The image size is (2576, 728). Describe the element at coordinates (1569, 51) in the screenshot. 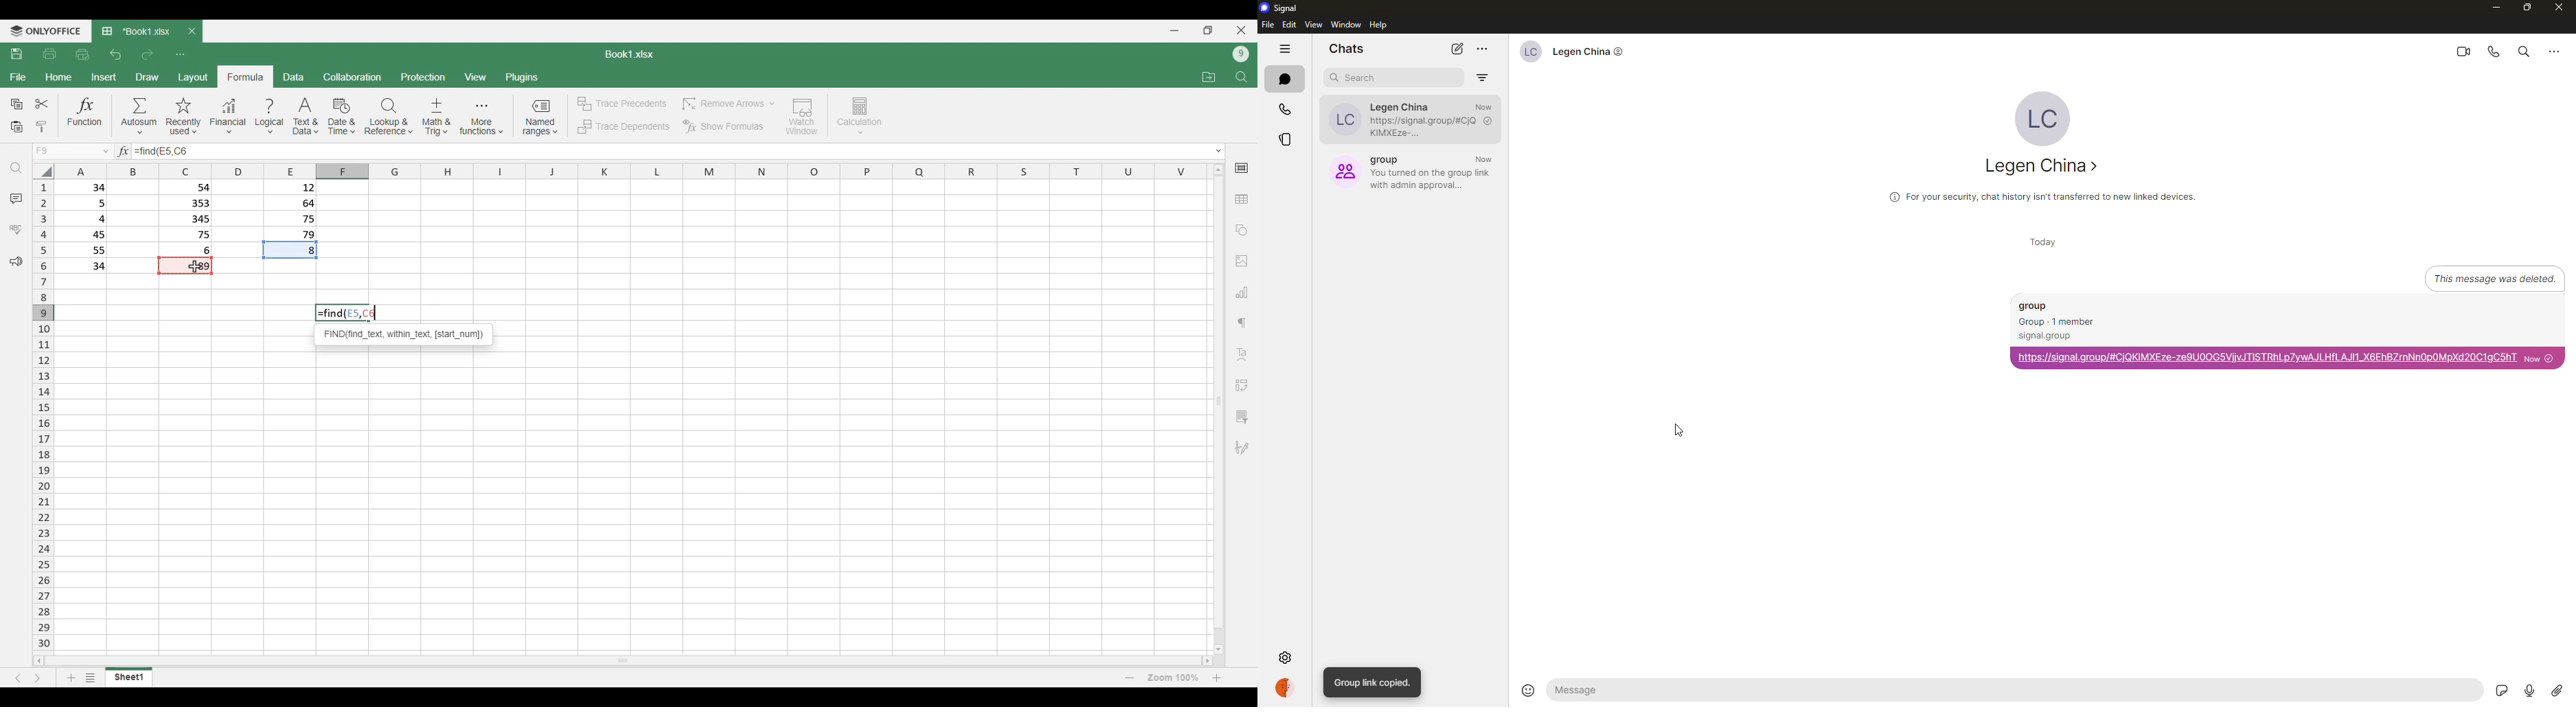

I see `contact` at that location.